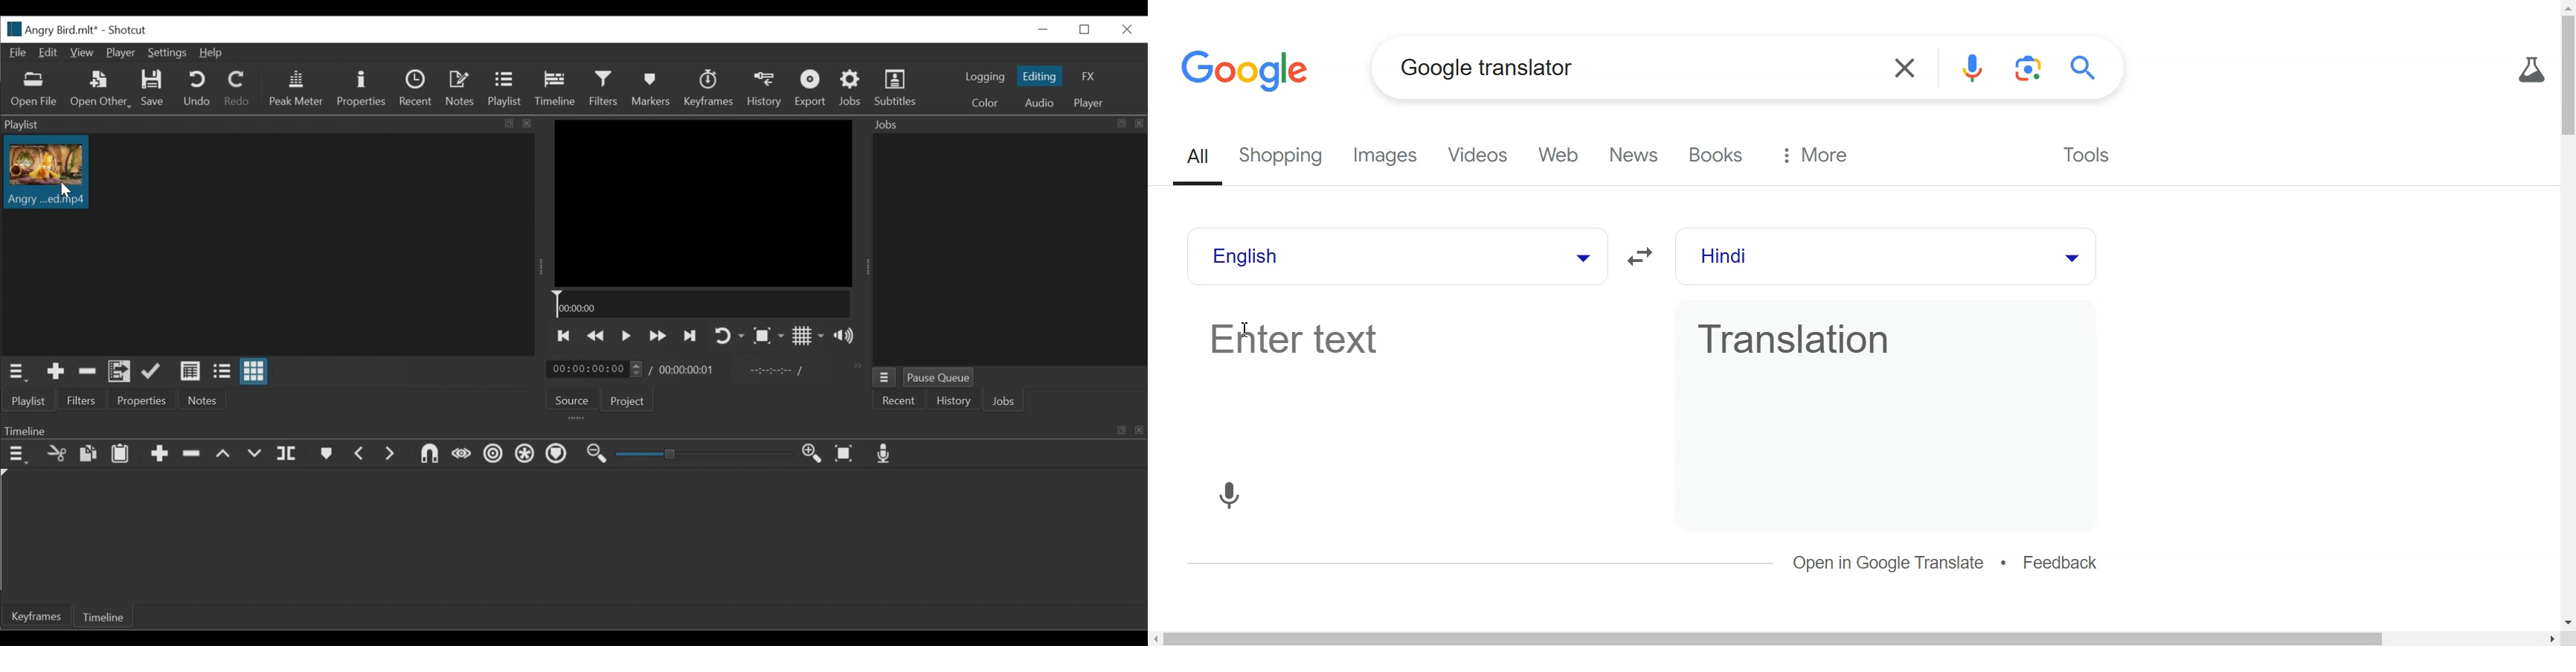  What do you see at coordinates (121, 53) in the screenshot?
I see `Player` at bounding box center [121, 53].